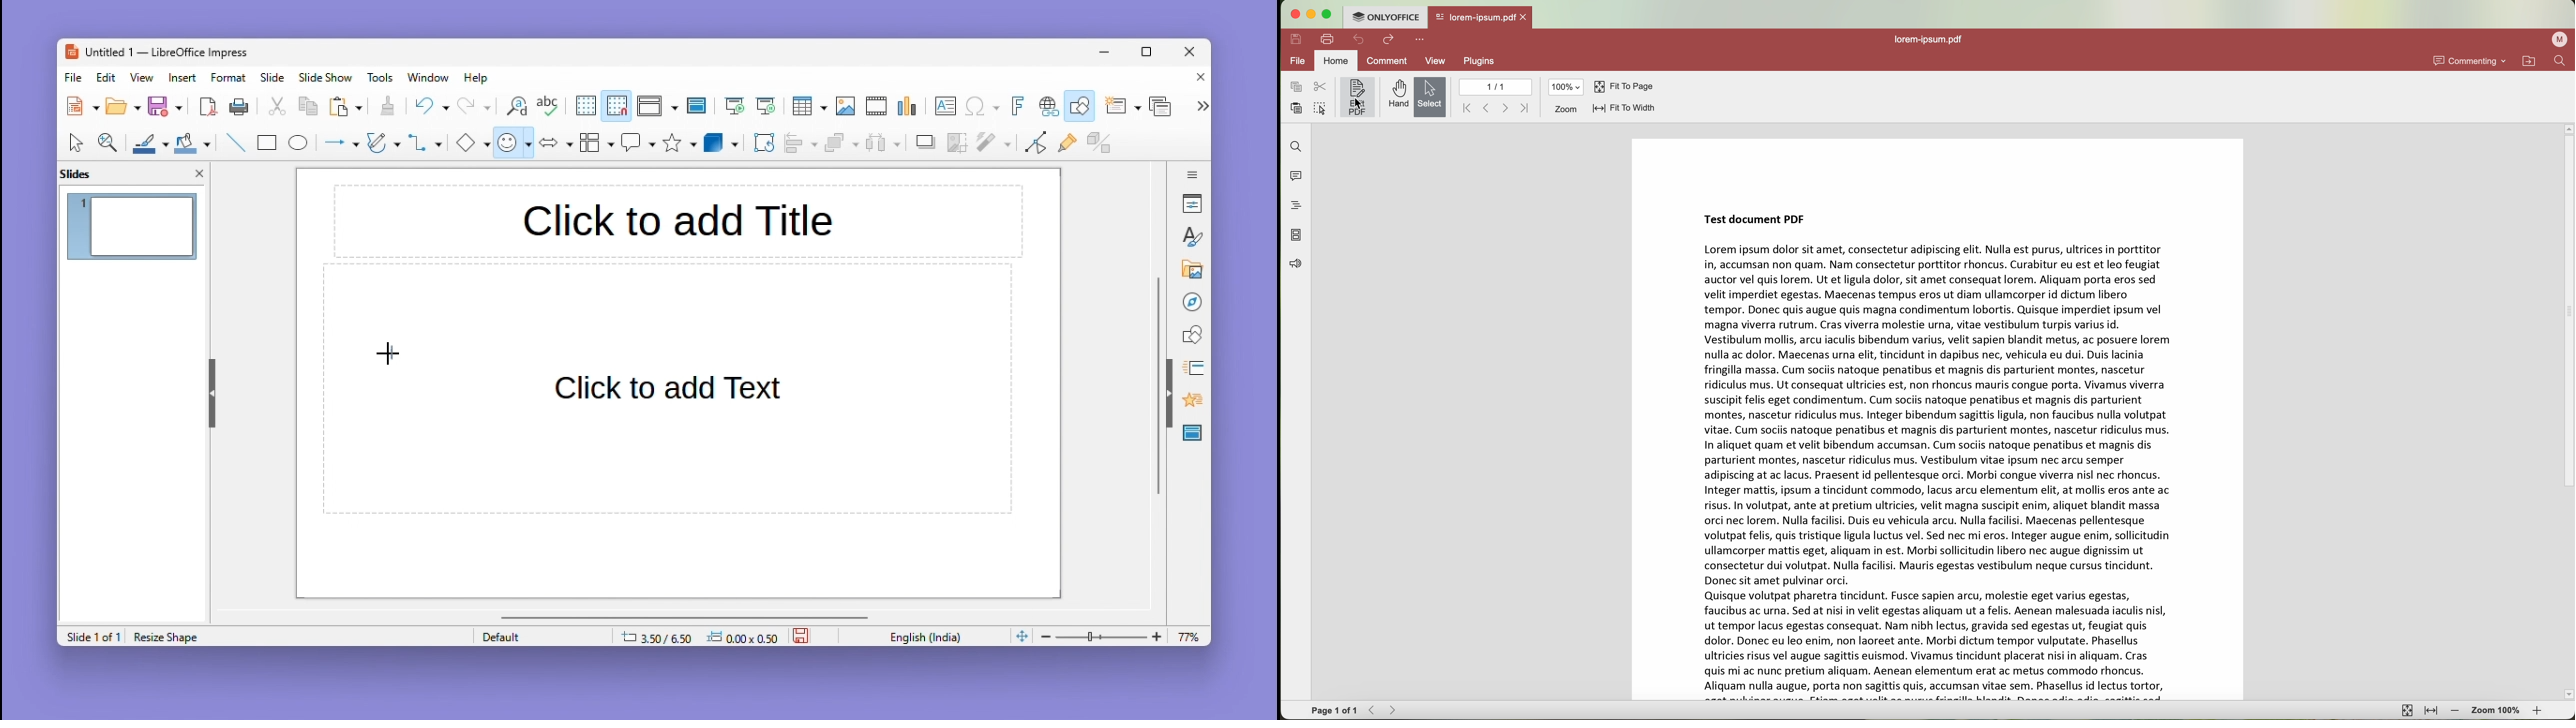  I want to click on hide, so click(210, 389).